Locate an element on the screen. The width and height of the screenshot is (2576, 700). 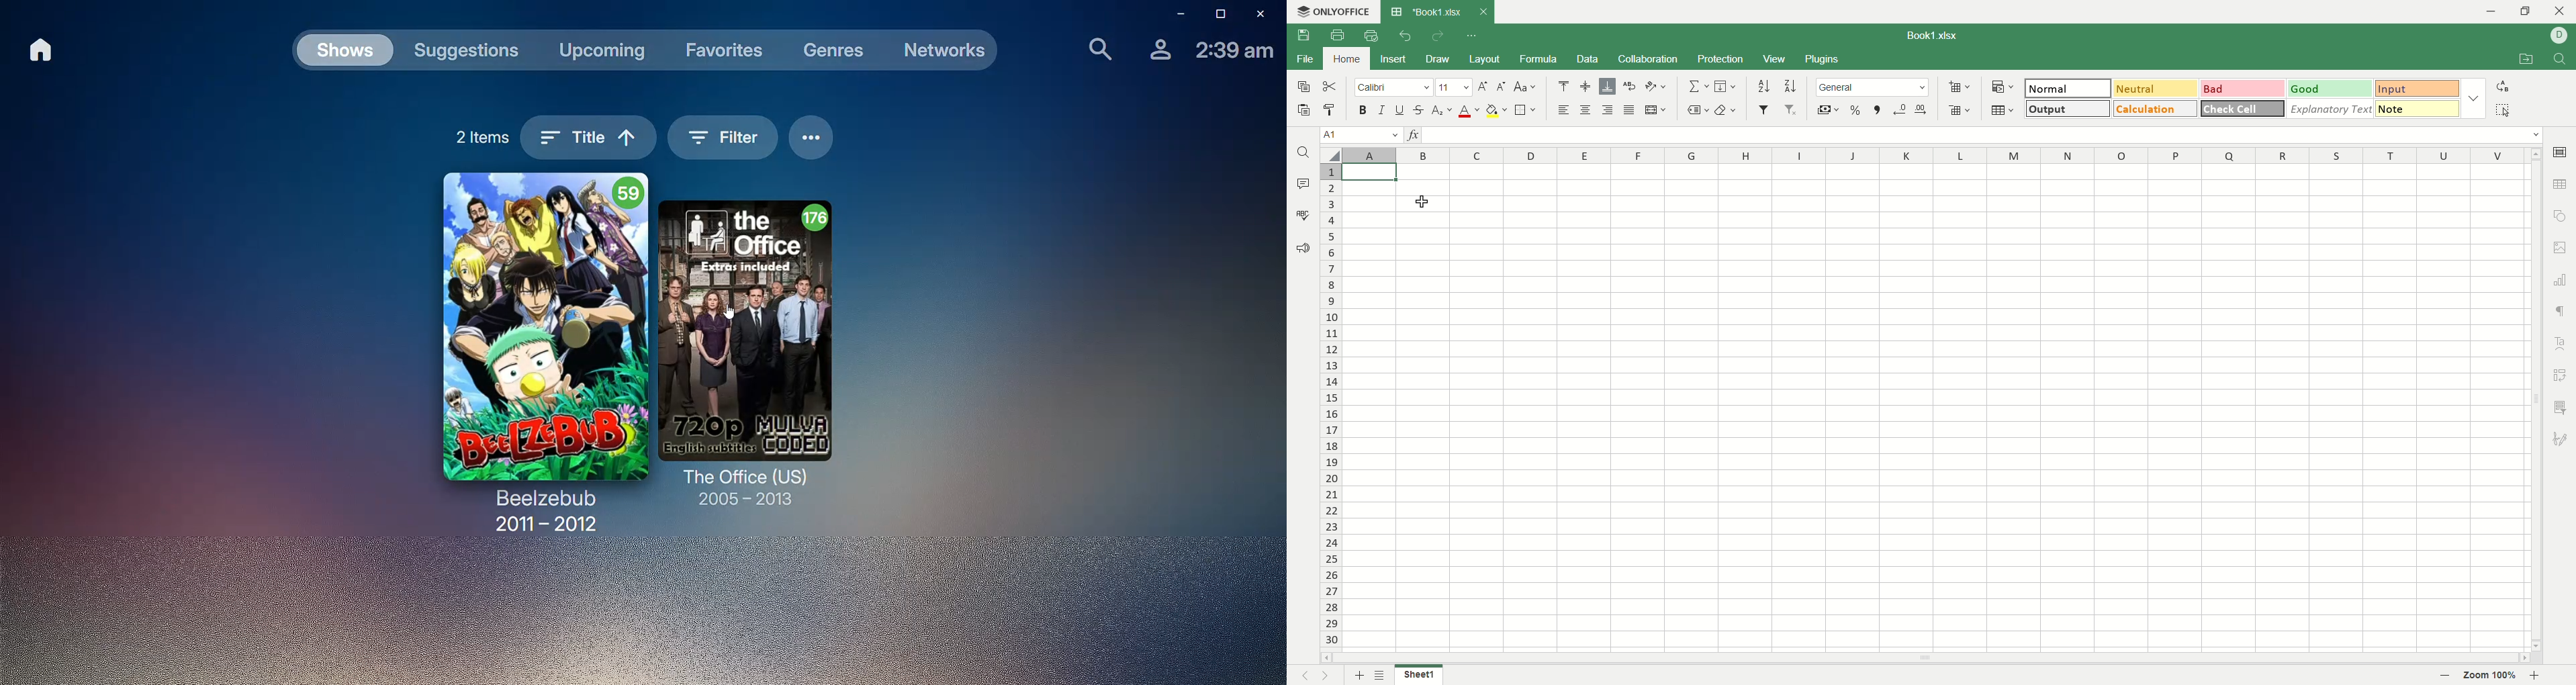
output is located at coordinates (2069, 107).